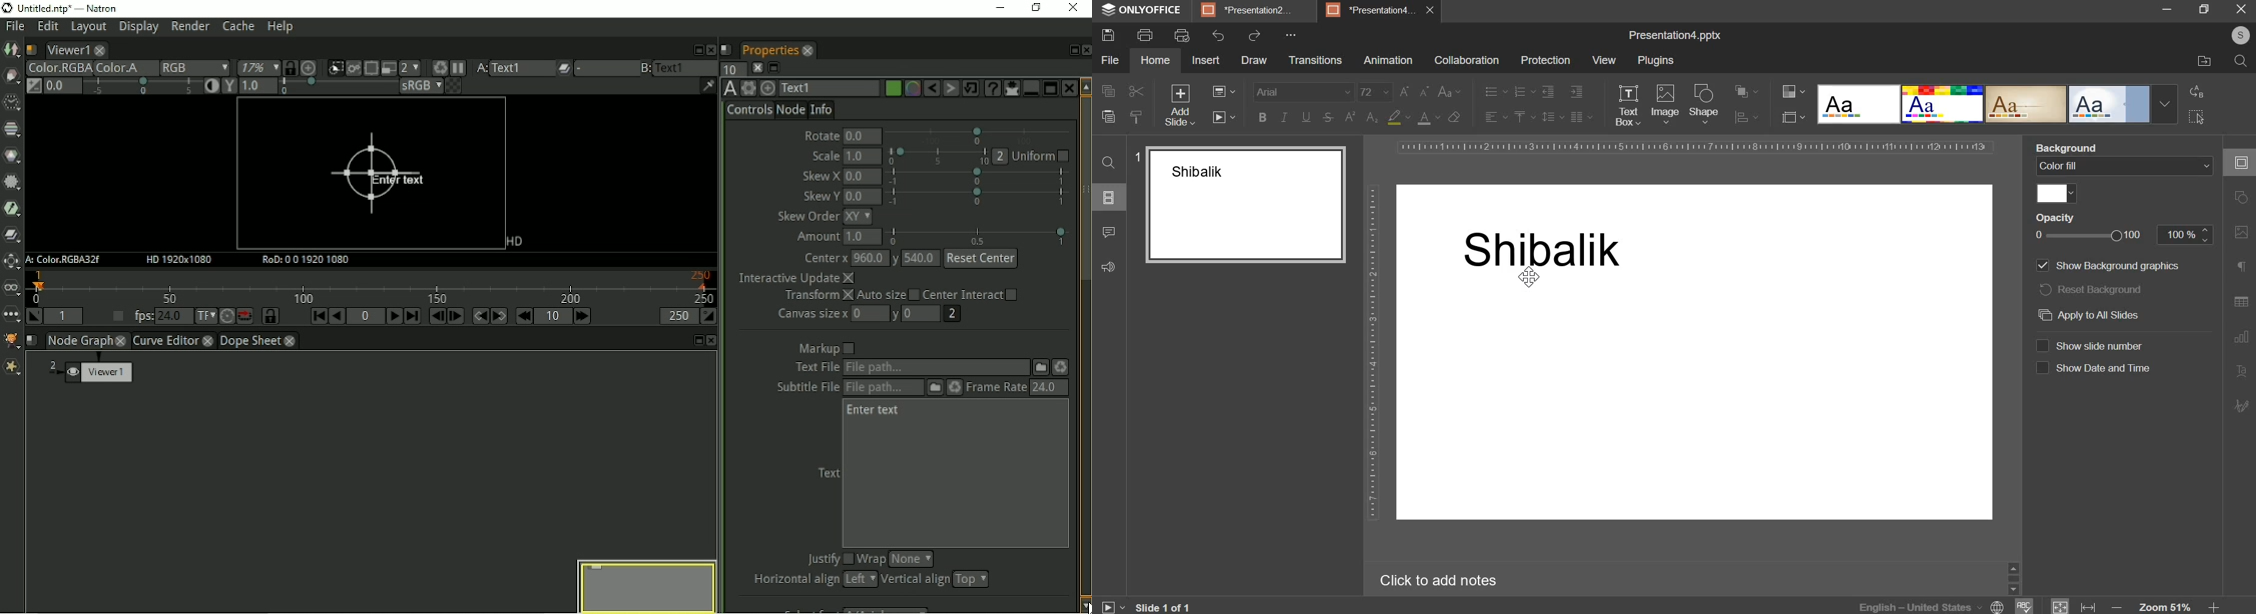 This screenshot has height=616, width=2268. Describe the element at coordinates (1327, 117) in the screenshot. I see `strikethrough` at that location.